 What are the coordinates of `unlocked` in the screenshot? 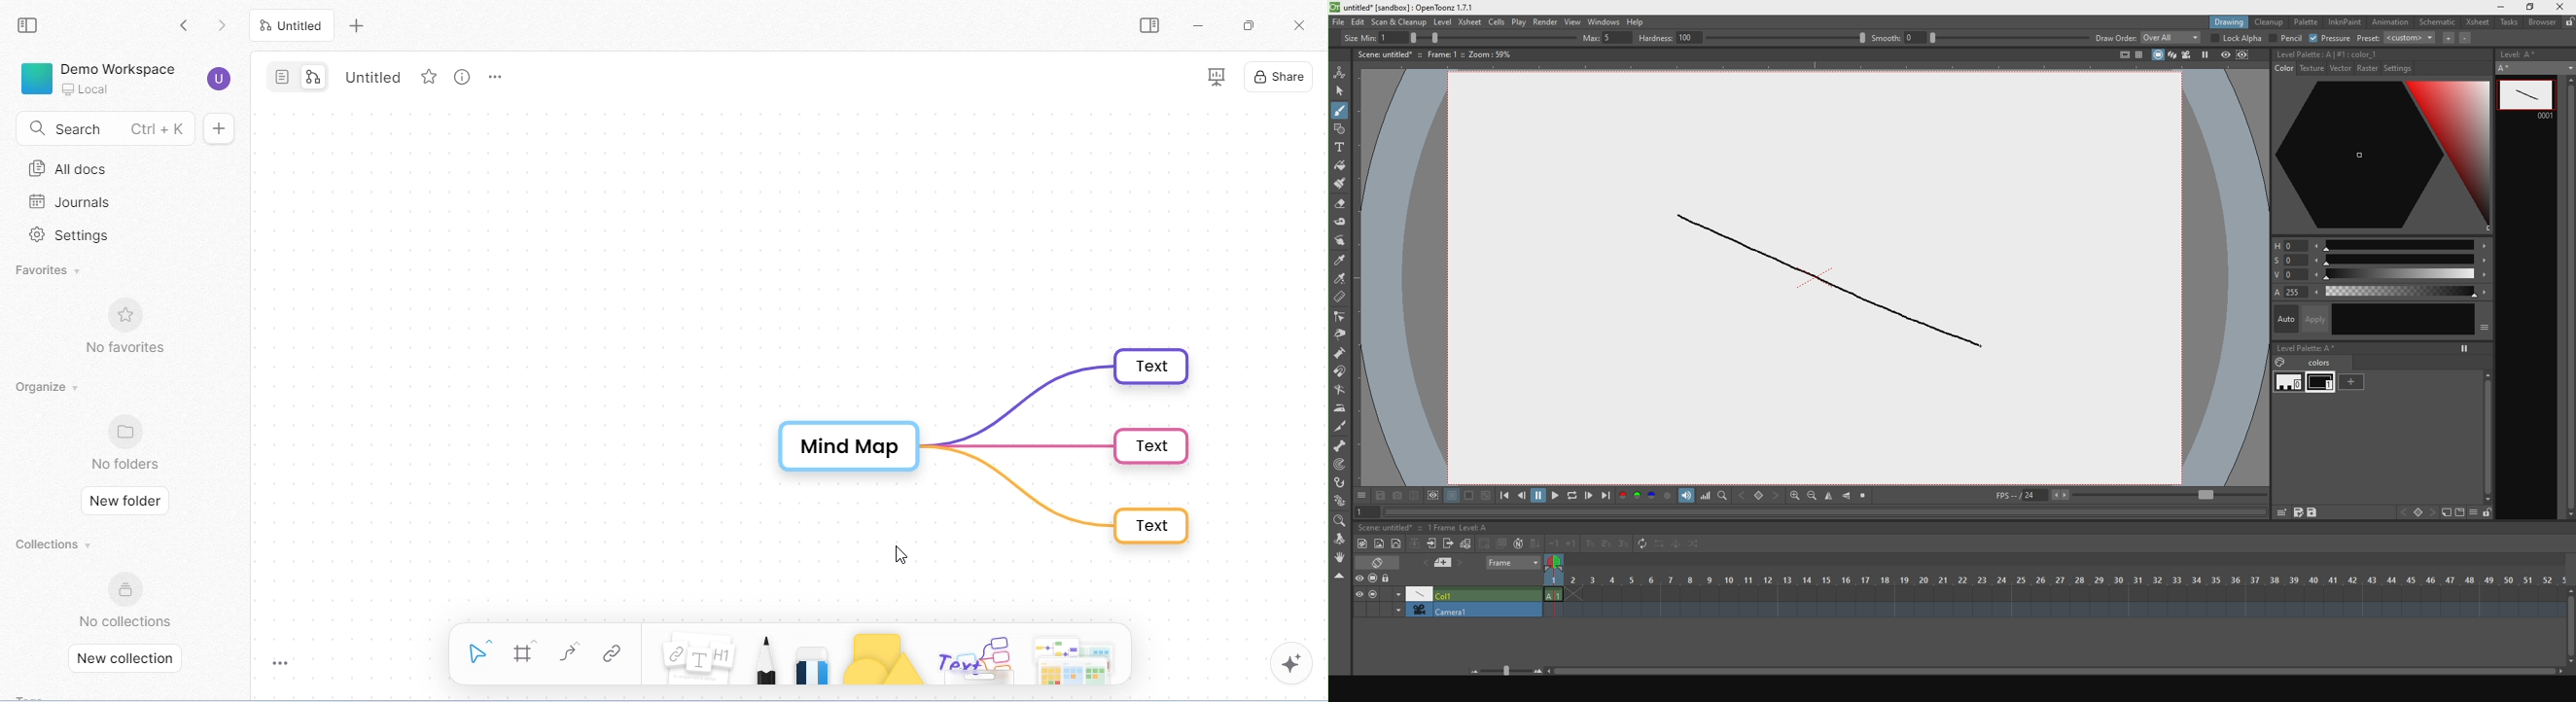 It's located at (2486, 513).